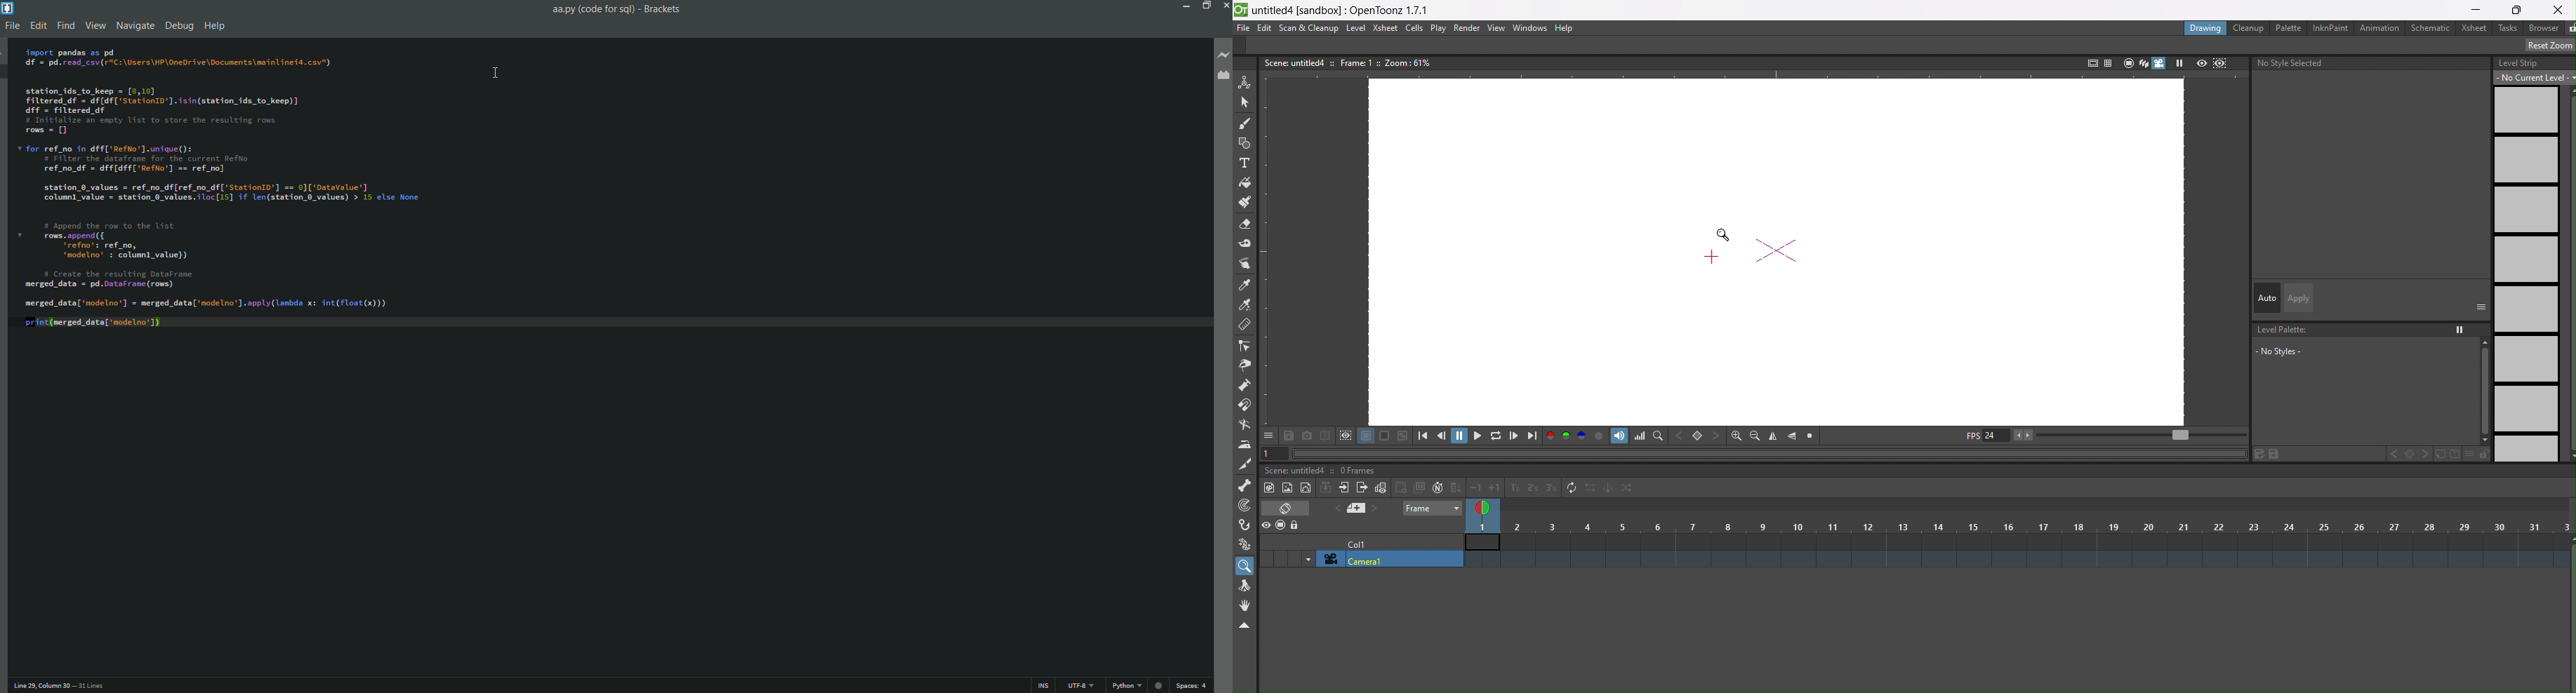 The image size is (2576, 700). What do you see at coordinates (1386, 28) in the screenshot?
I see `xsheet` at bounding box center [1386, 28].